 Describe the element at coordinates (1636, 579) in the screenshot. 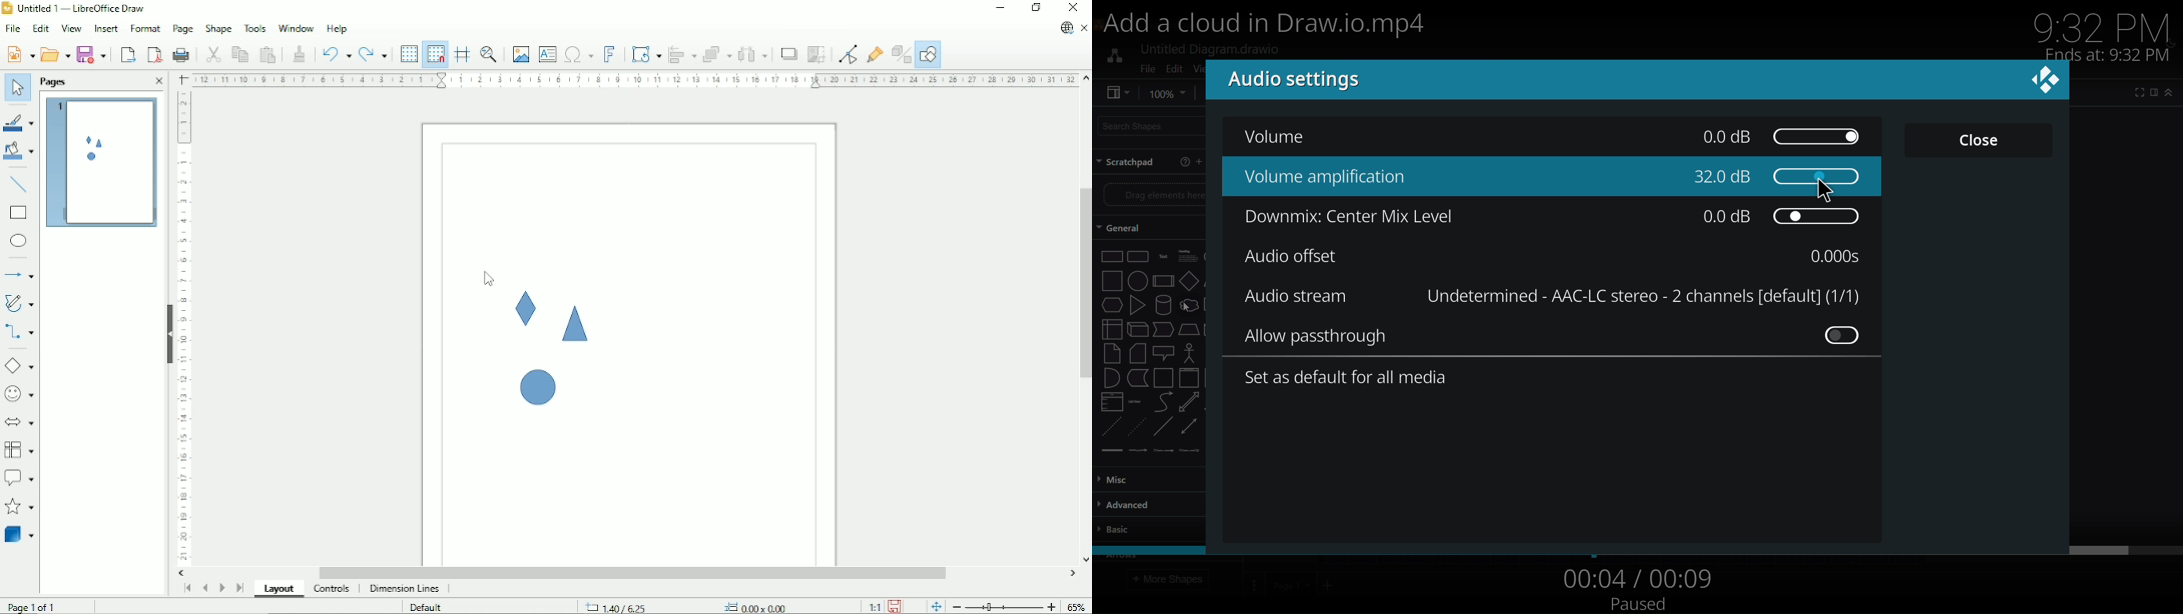

I see `00:04 / 00:09` at that location.